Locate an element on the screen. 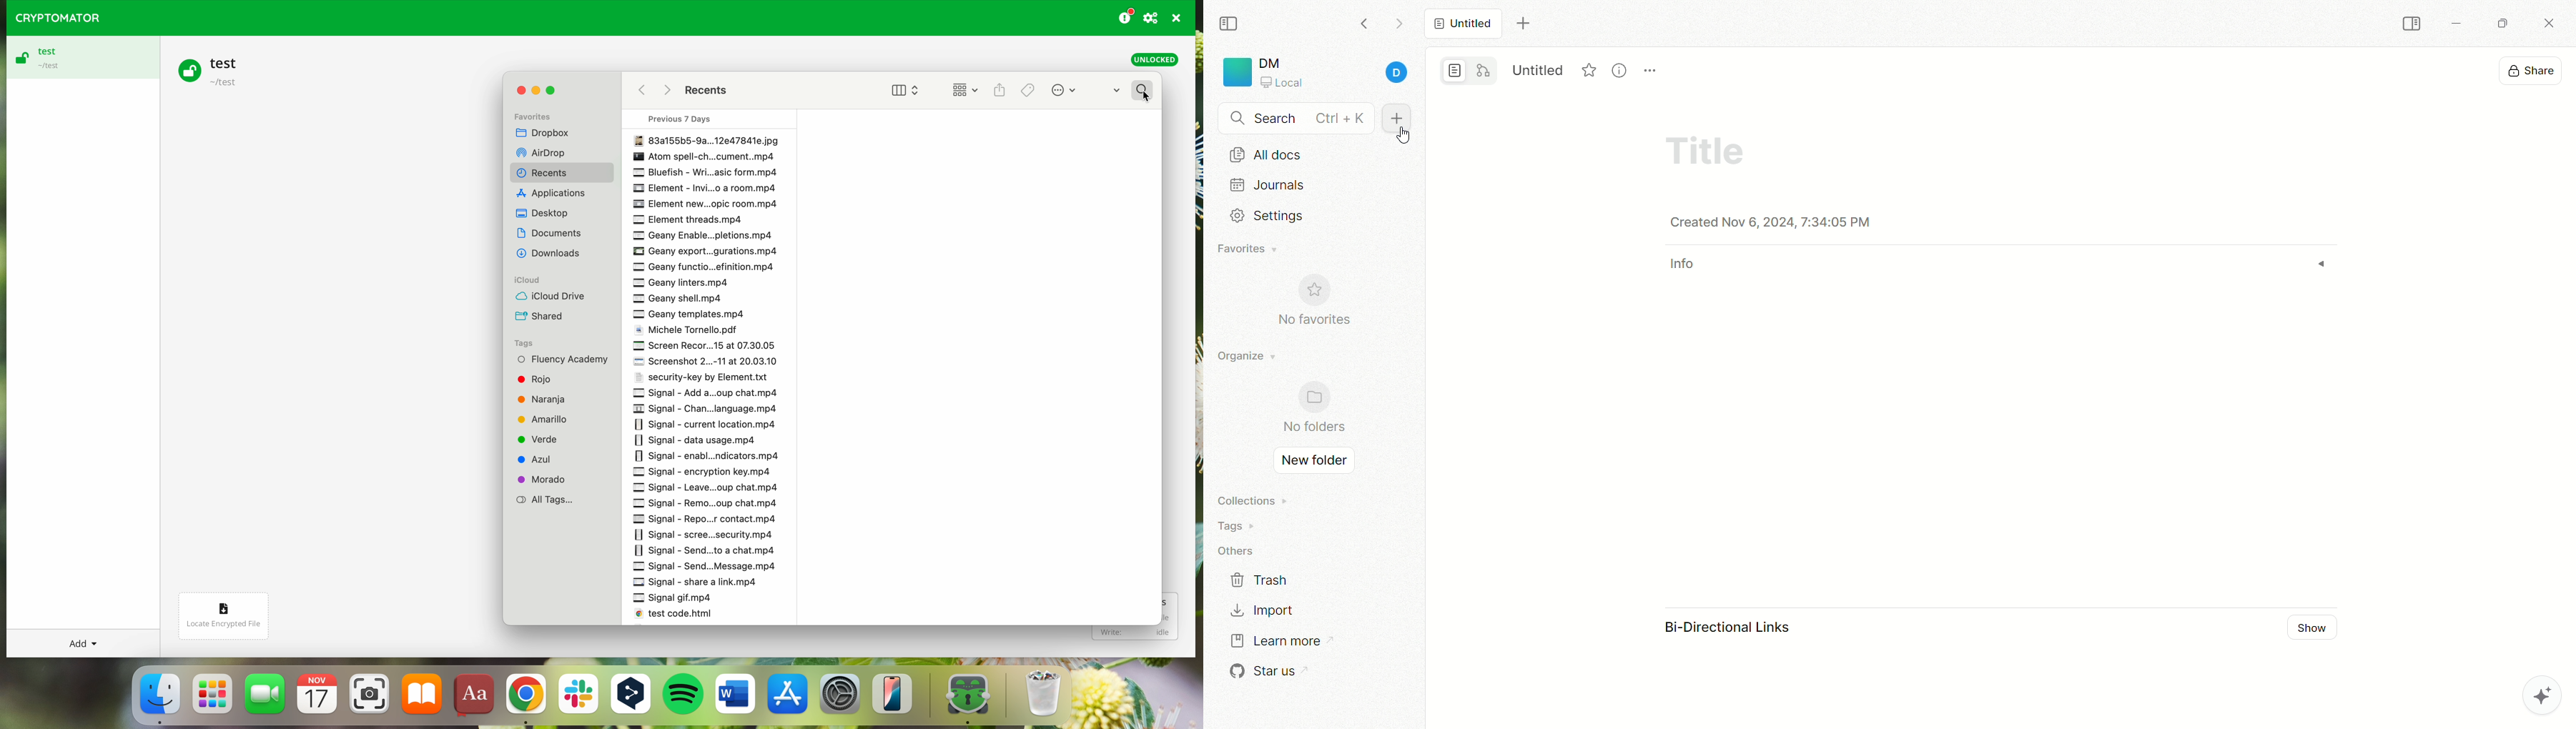 The image size is (2576, 756). page mode is located at coordinates (1456, 72).